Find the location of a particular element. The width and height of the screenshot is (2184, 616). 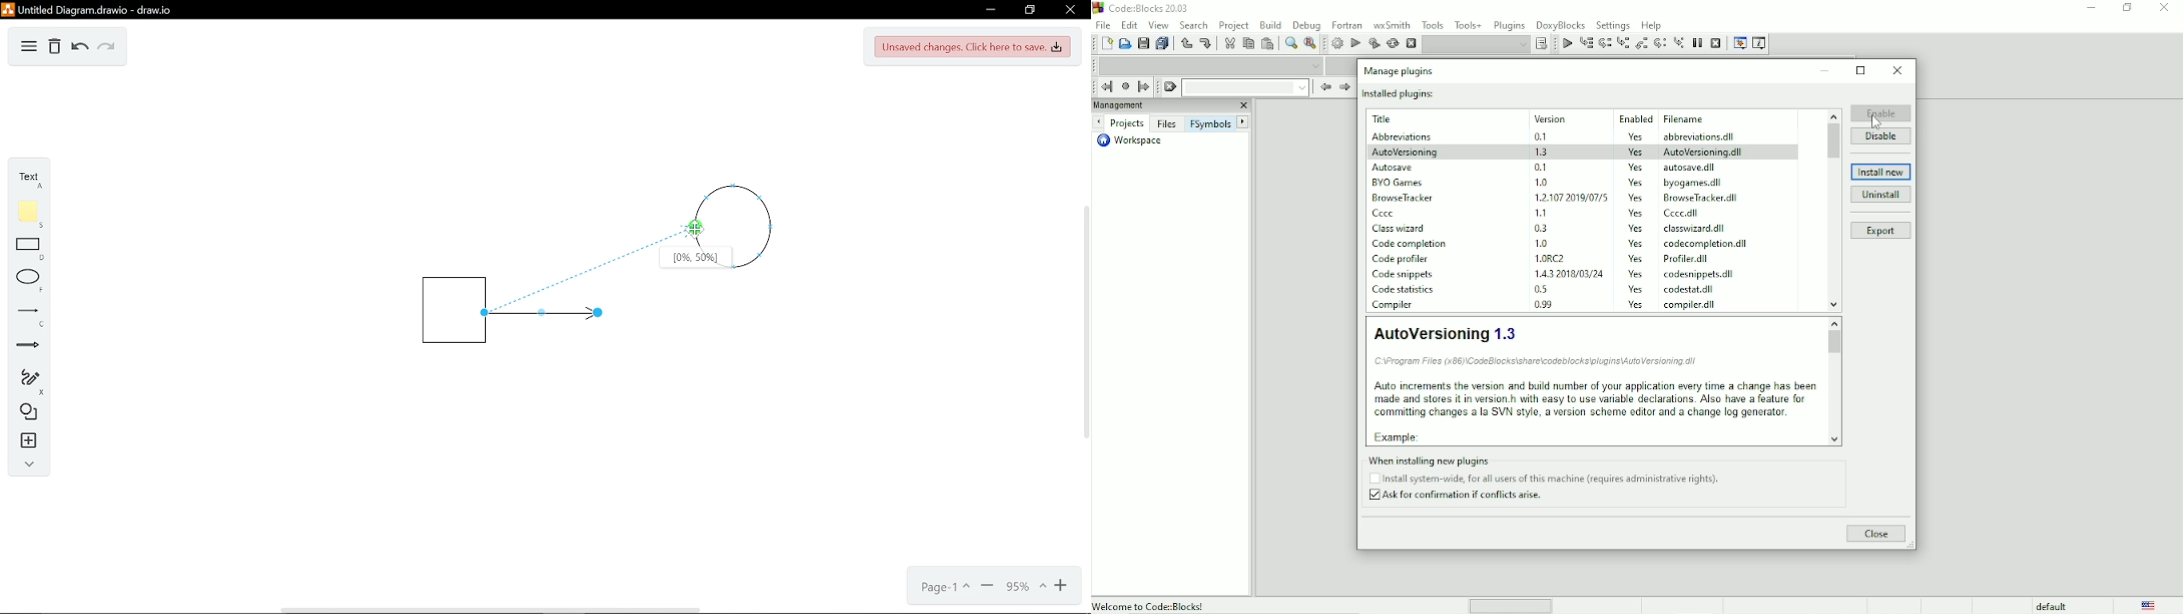

Minimize is located at coordinates (2091, 6).